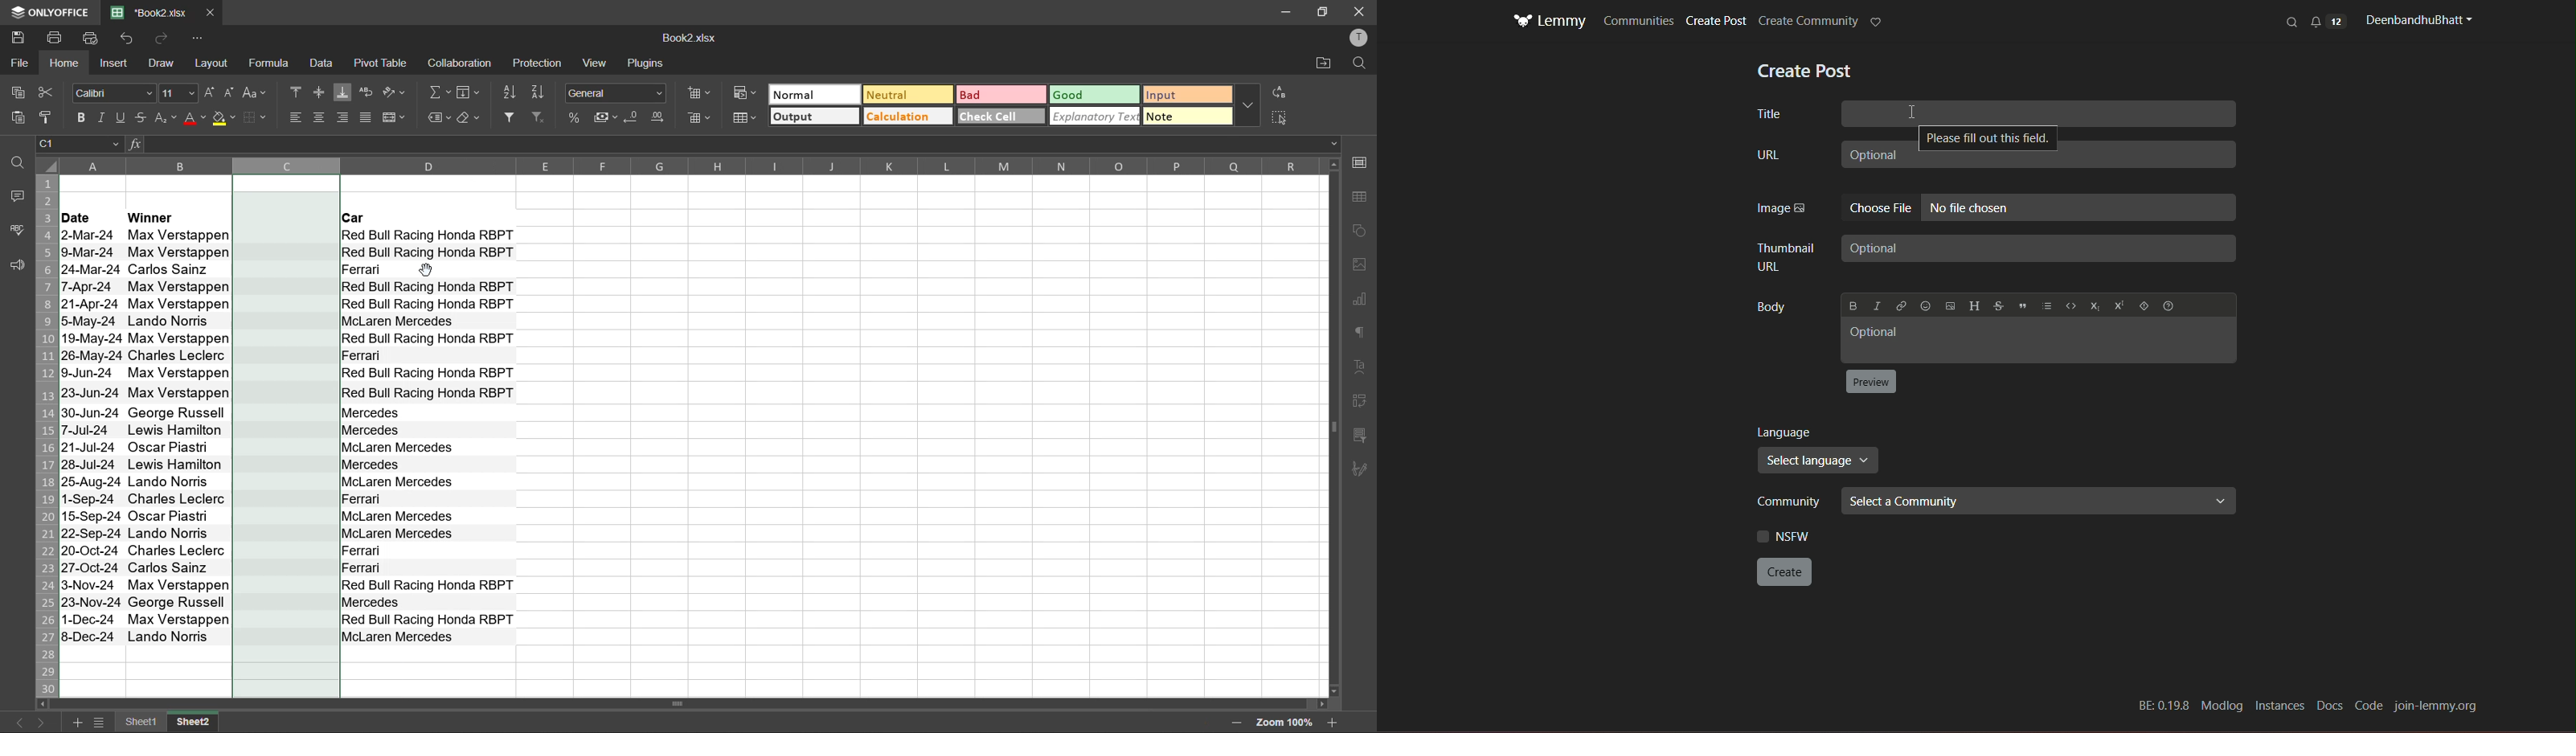  I want to click on vertical scroll bar, so click(1331, 318).